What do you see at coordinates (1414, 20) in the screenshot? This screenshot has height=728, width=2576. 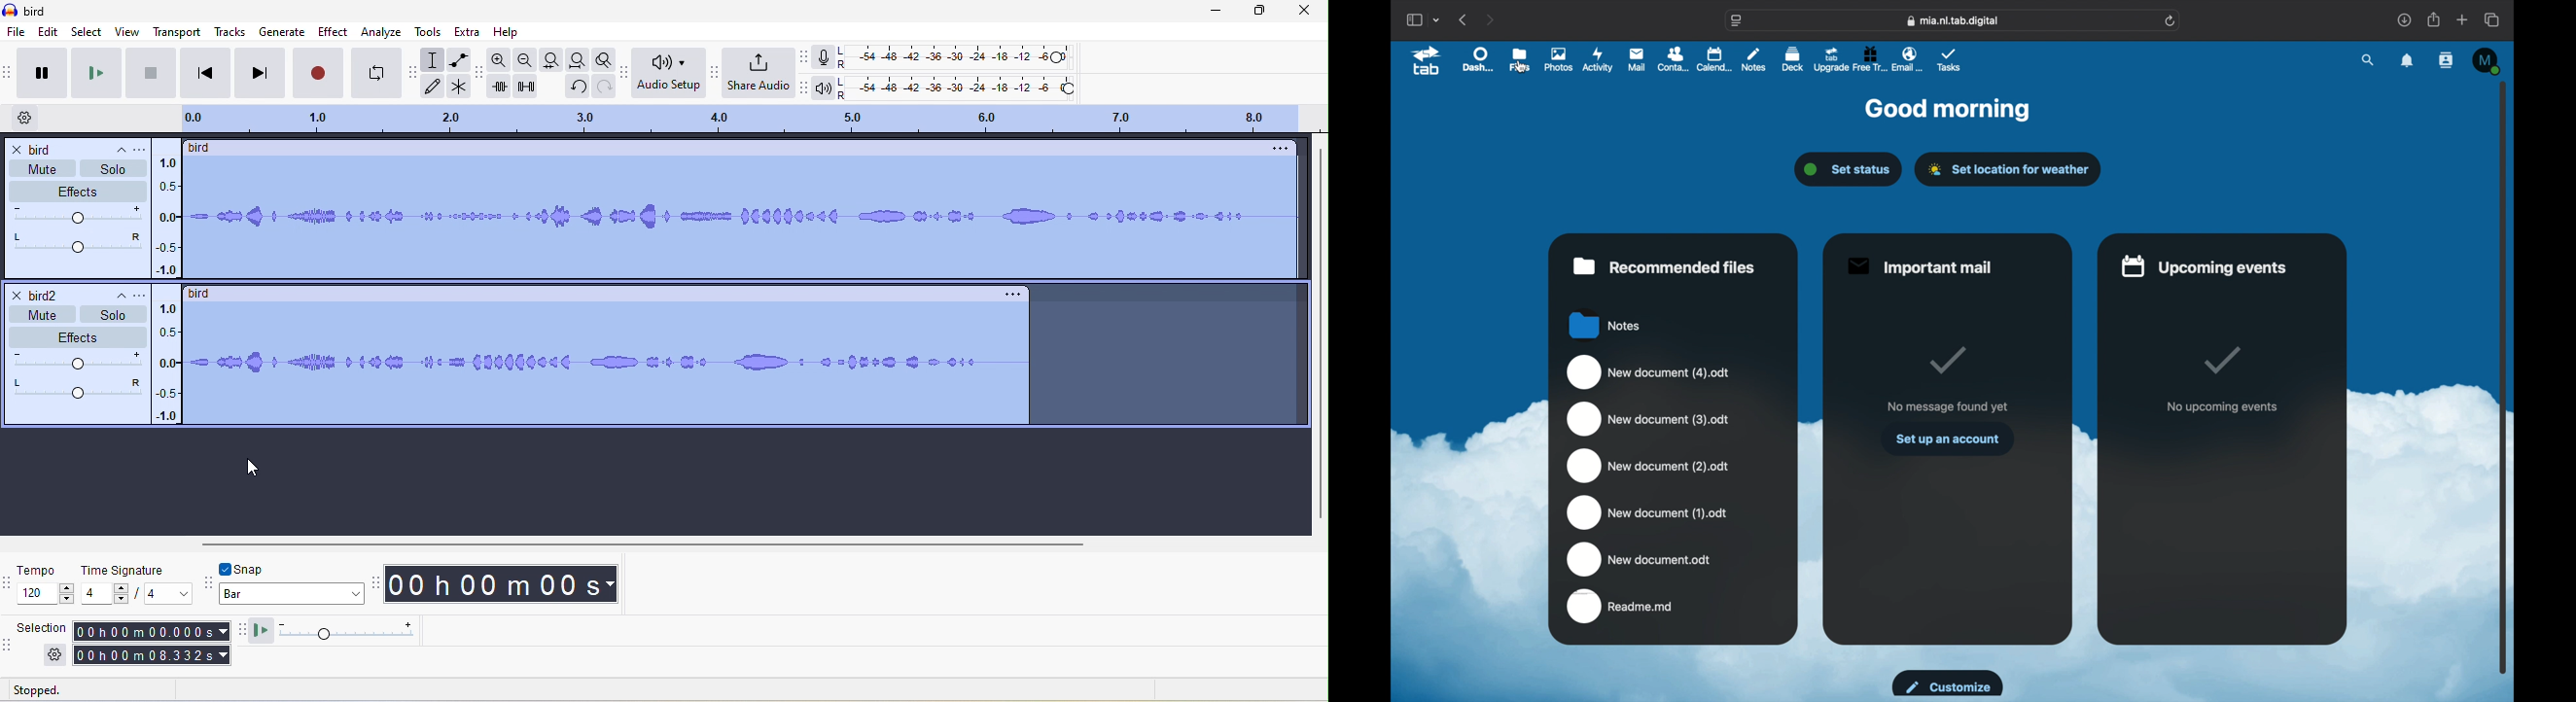 I see `show sidebar` at bounding box center [1414, 20].